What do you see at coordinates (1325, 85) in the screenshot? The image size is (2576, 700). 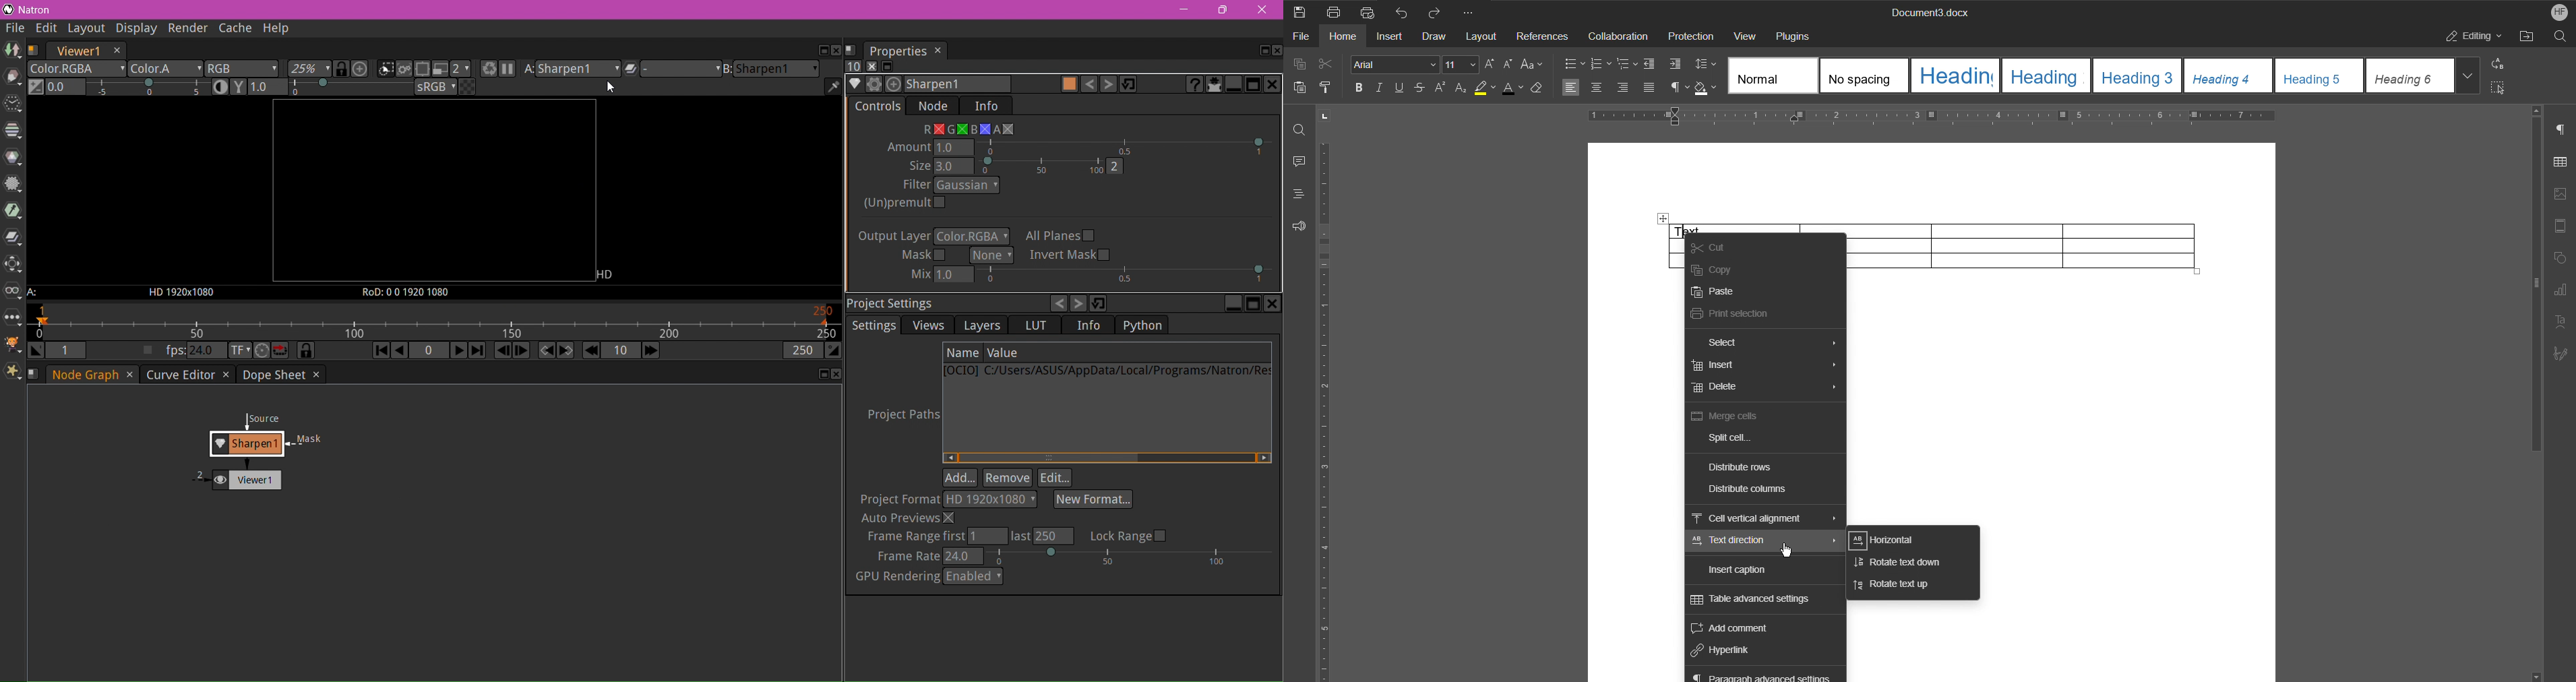 I see `Copy Style` at bounding box center [1325, 85].